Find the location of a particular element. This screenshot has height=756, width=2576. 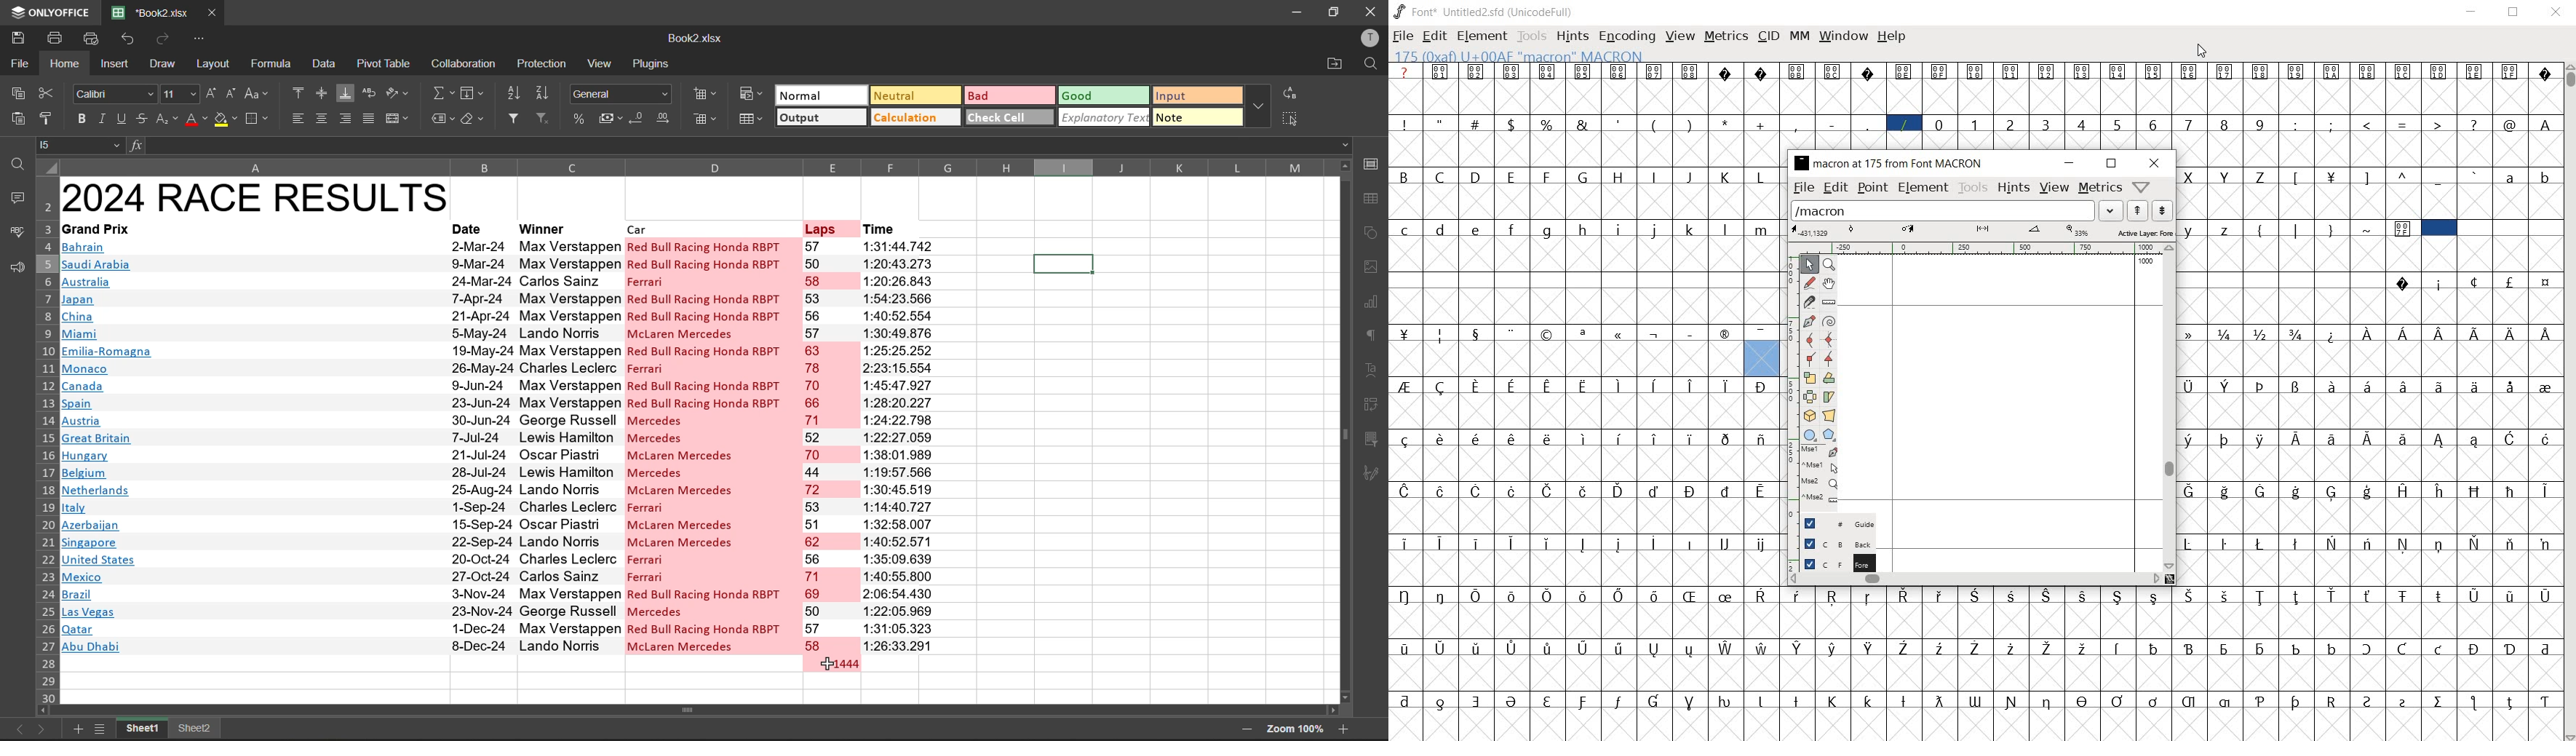

~ is located at coordinates (2369, 227).